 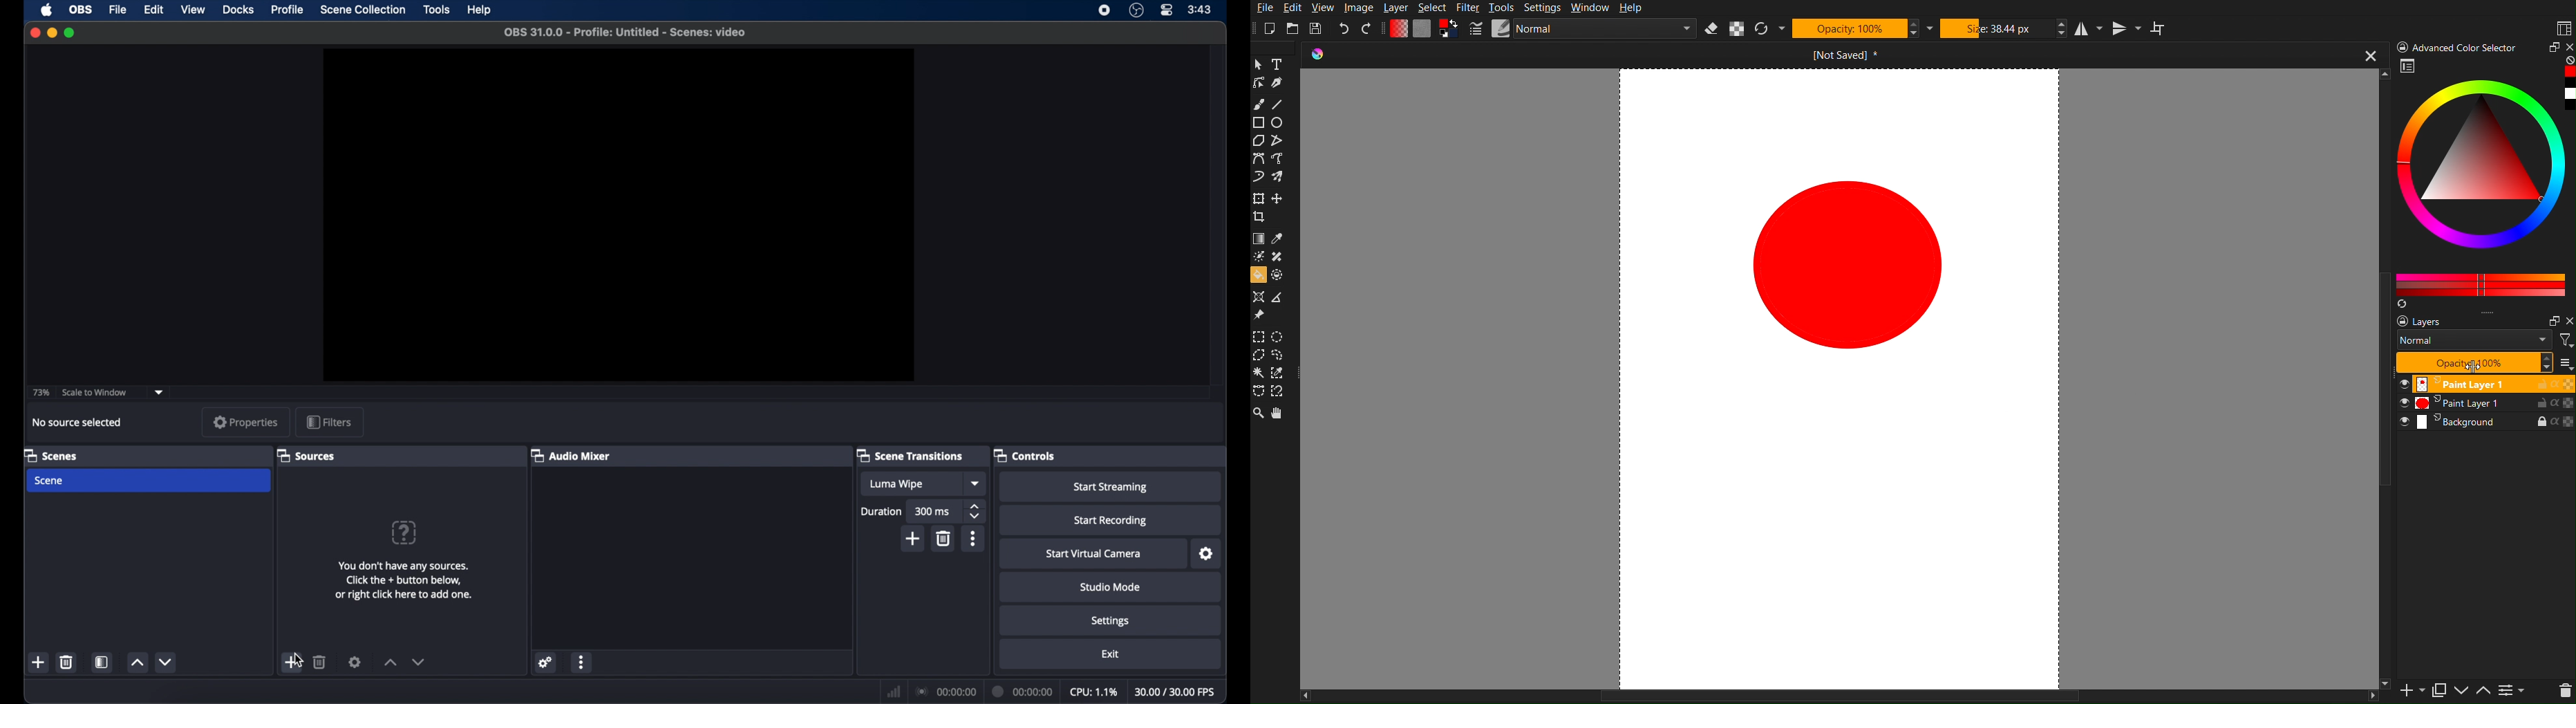 I want to click on start recording, so click(x=1111, y=521).